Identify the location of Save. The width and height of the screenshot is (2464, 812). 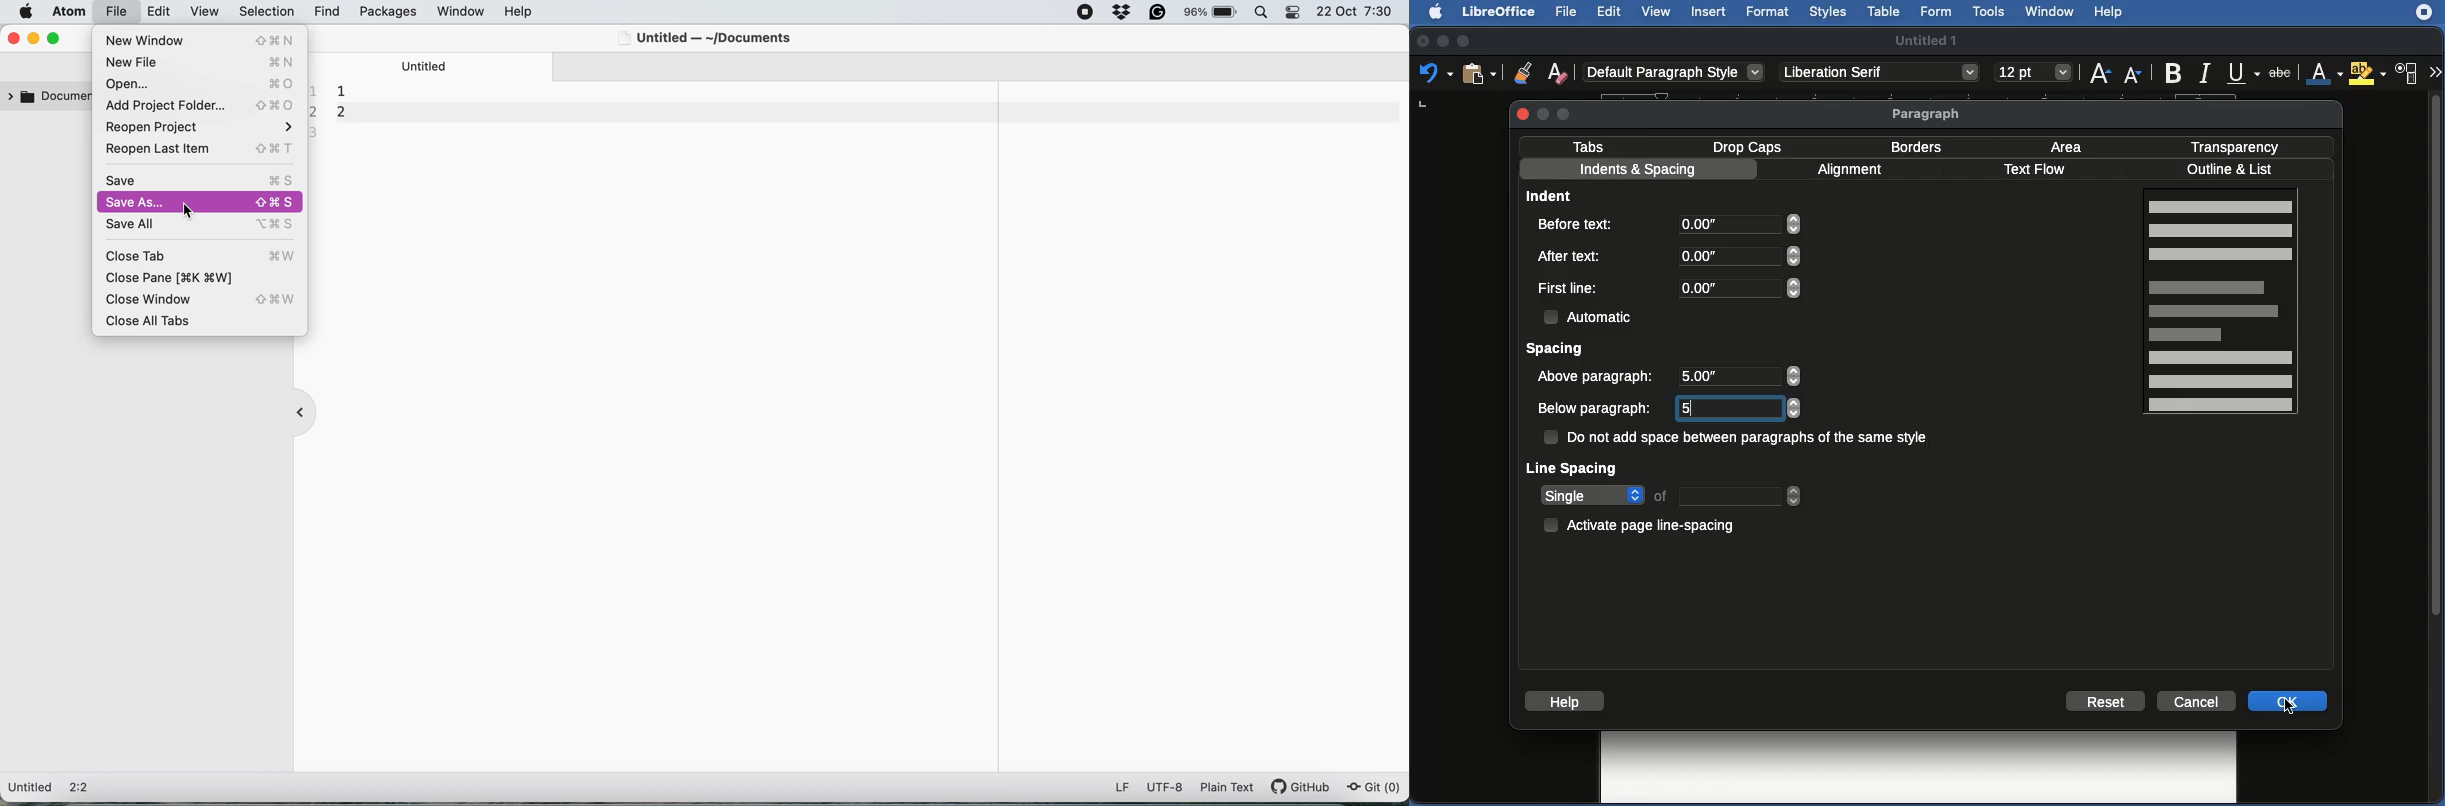
(198, 179).